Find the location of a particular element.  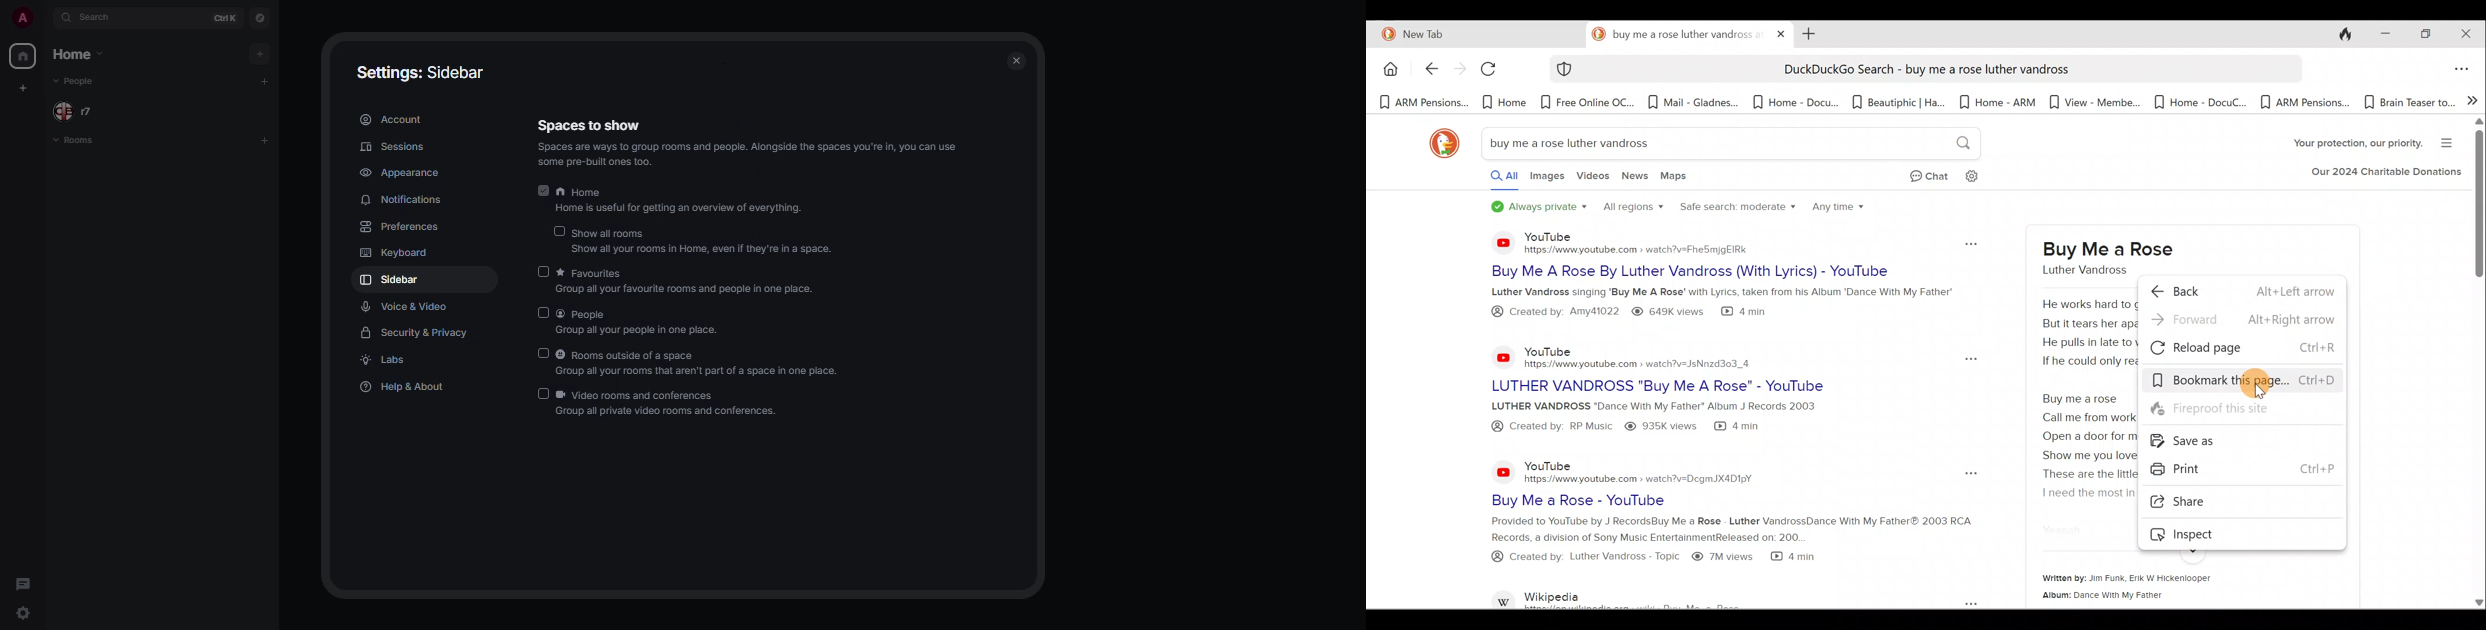

disabled is located at coordinates (543, 354).